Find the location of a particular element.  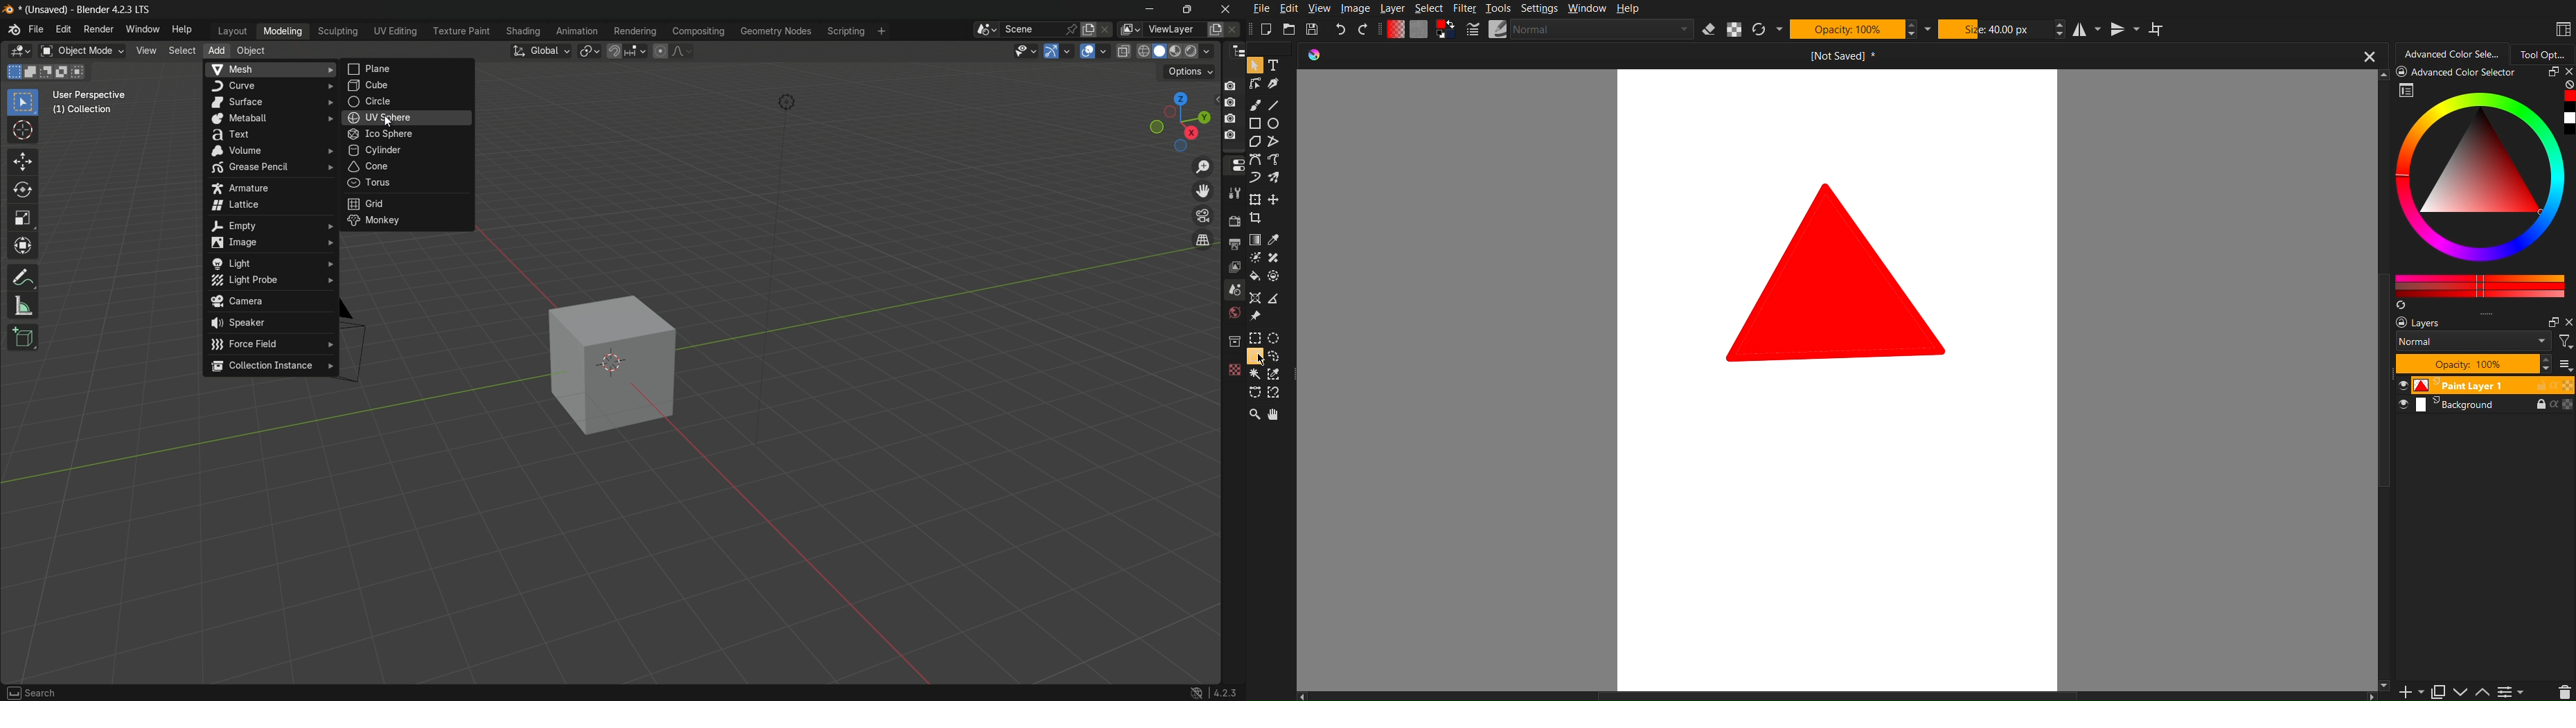

Erase is located at coordinates (1707, 31).